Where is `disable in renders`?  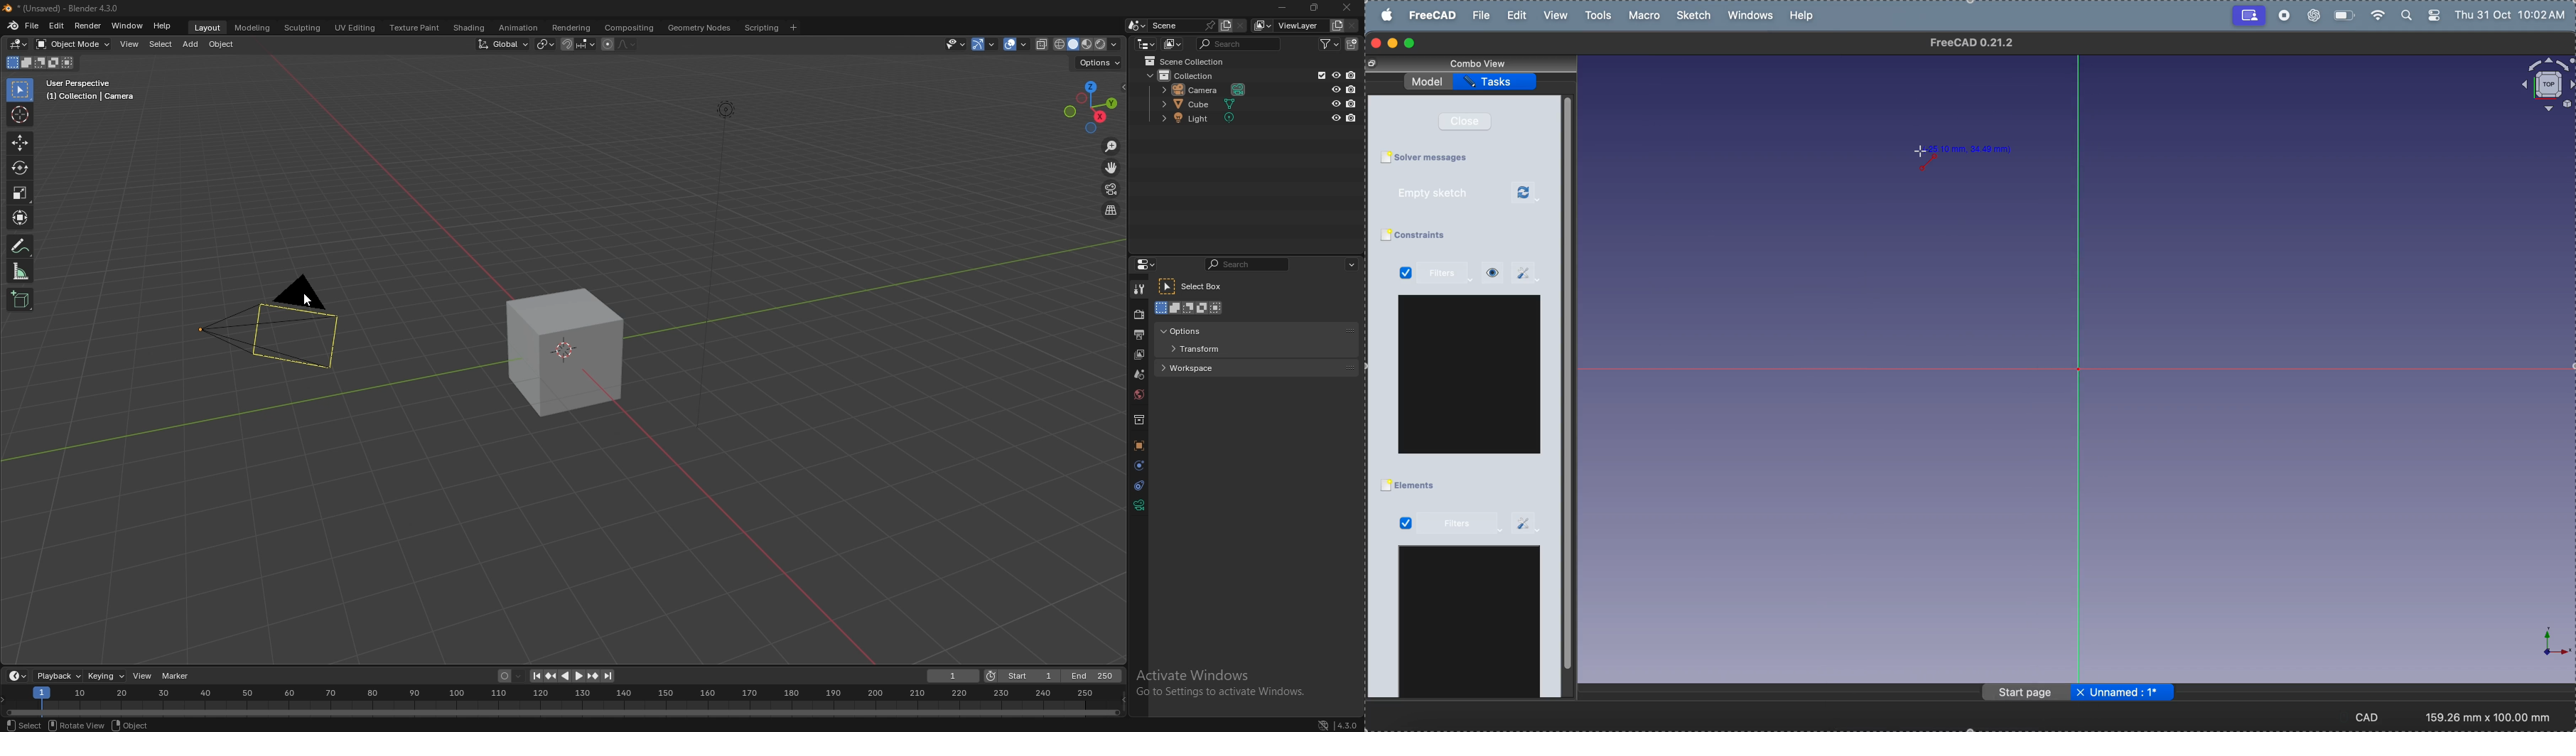 disable in renders is located at coordinates (1350, 90).